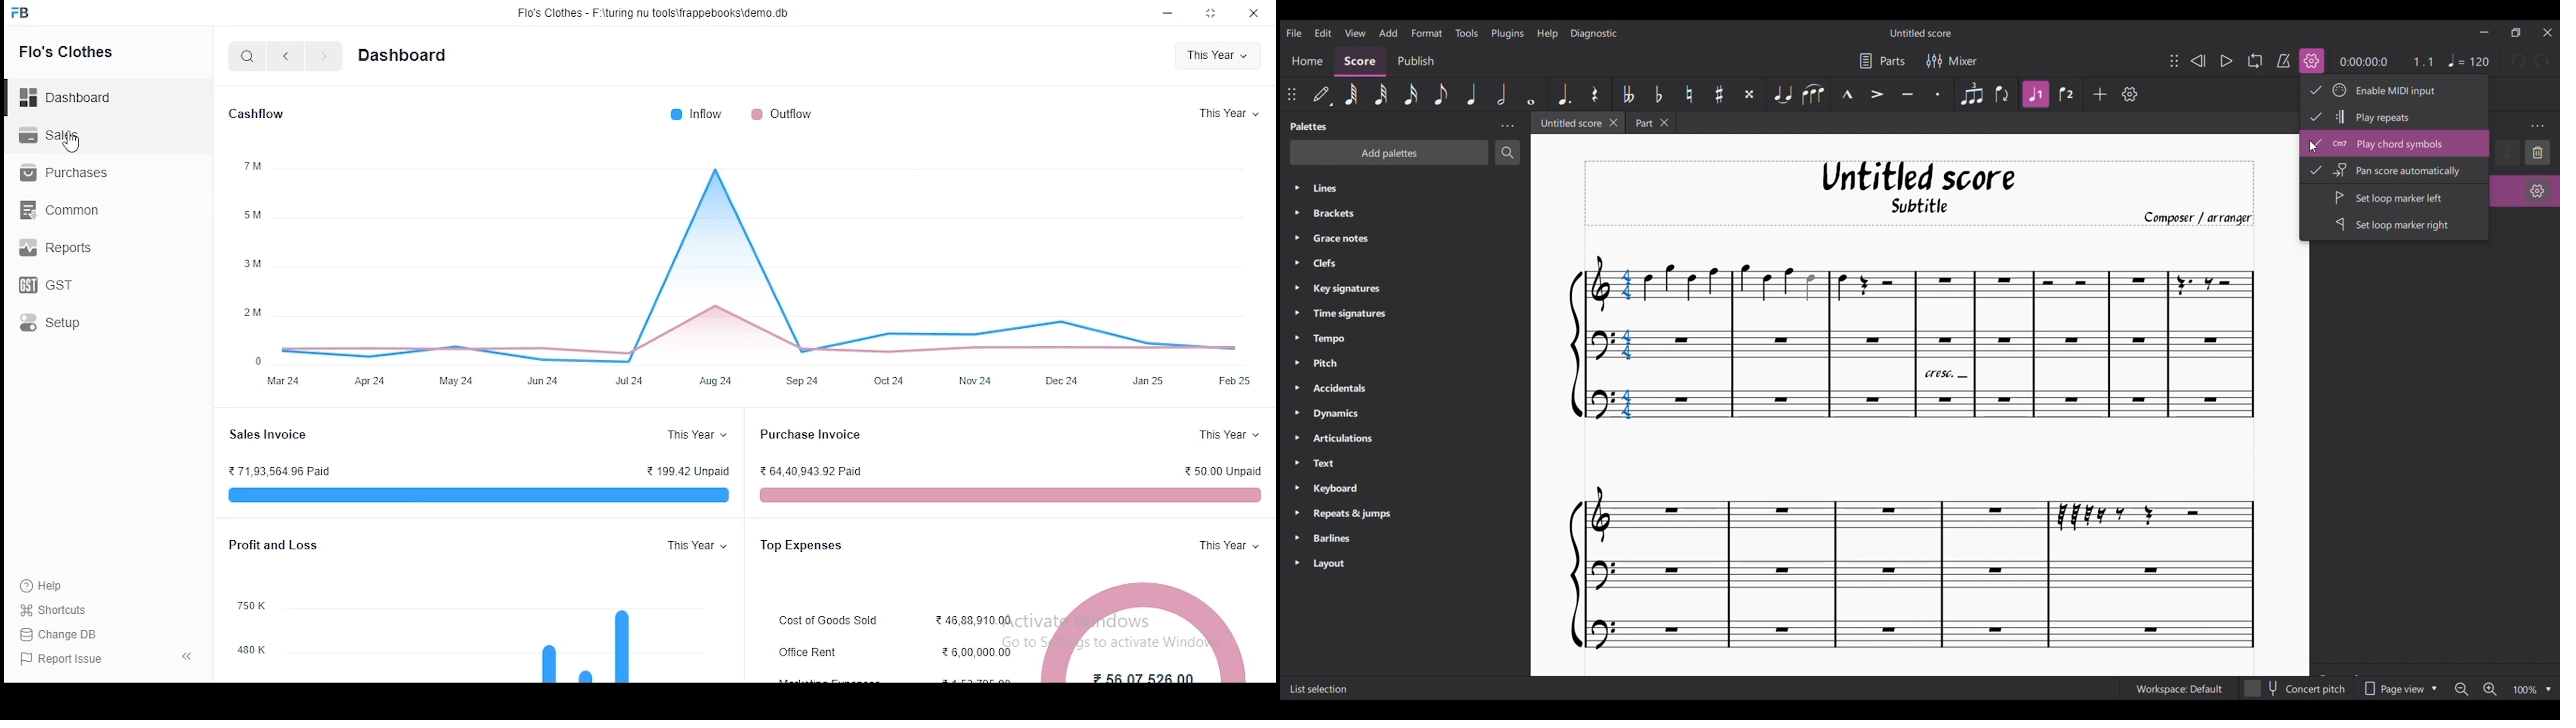 Image resolution: width=2576 pixels, height=728 pixels. I want to click on Slur, so click(1813, 95).